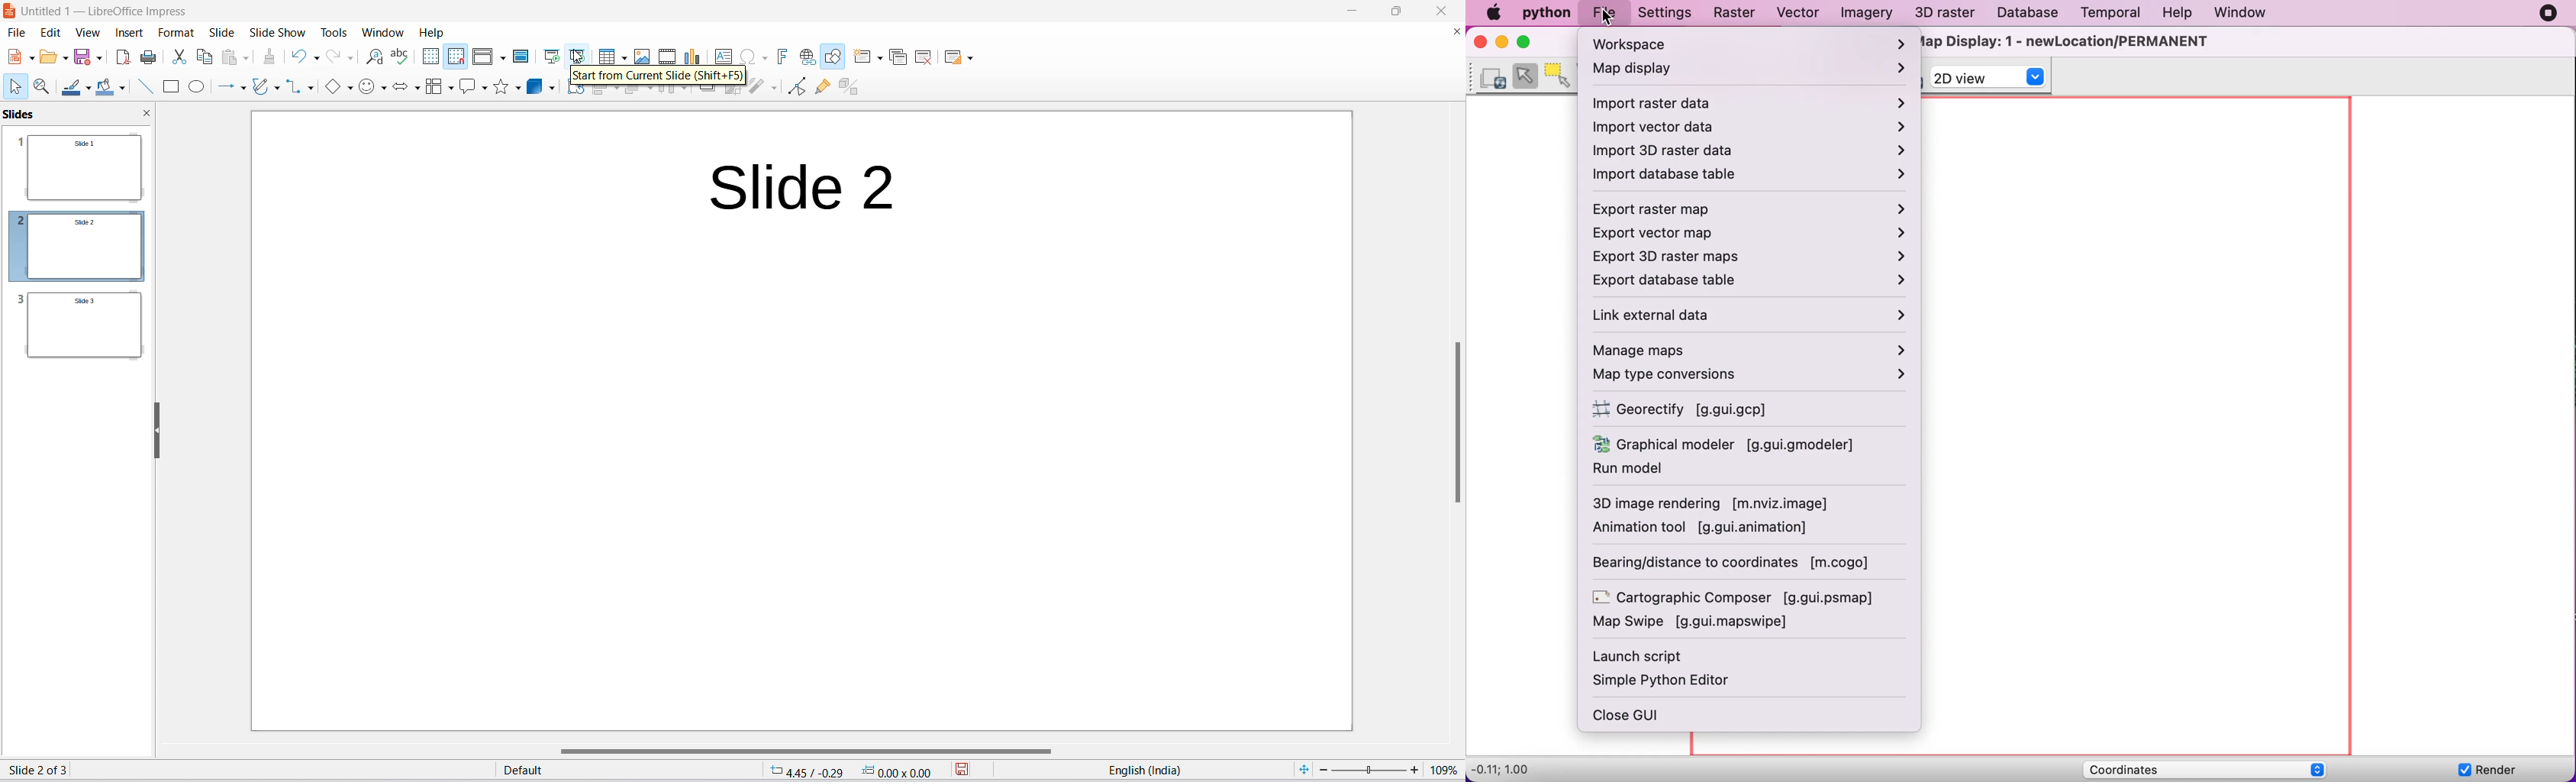 Image resolution: width=2576 pixels, height=784 pixels. Describe the element at coordinates (430, 57) in the screenshot. I see `display grid` at that location.